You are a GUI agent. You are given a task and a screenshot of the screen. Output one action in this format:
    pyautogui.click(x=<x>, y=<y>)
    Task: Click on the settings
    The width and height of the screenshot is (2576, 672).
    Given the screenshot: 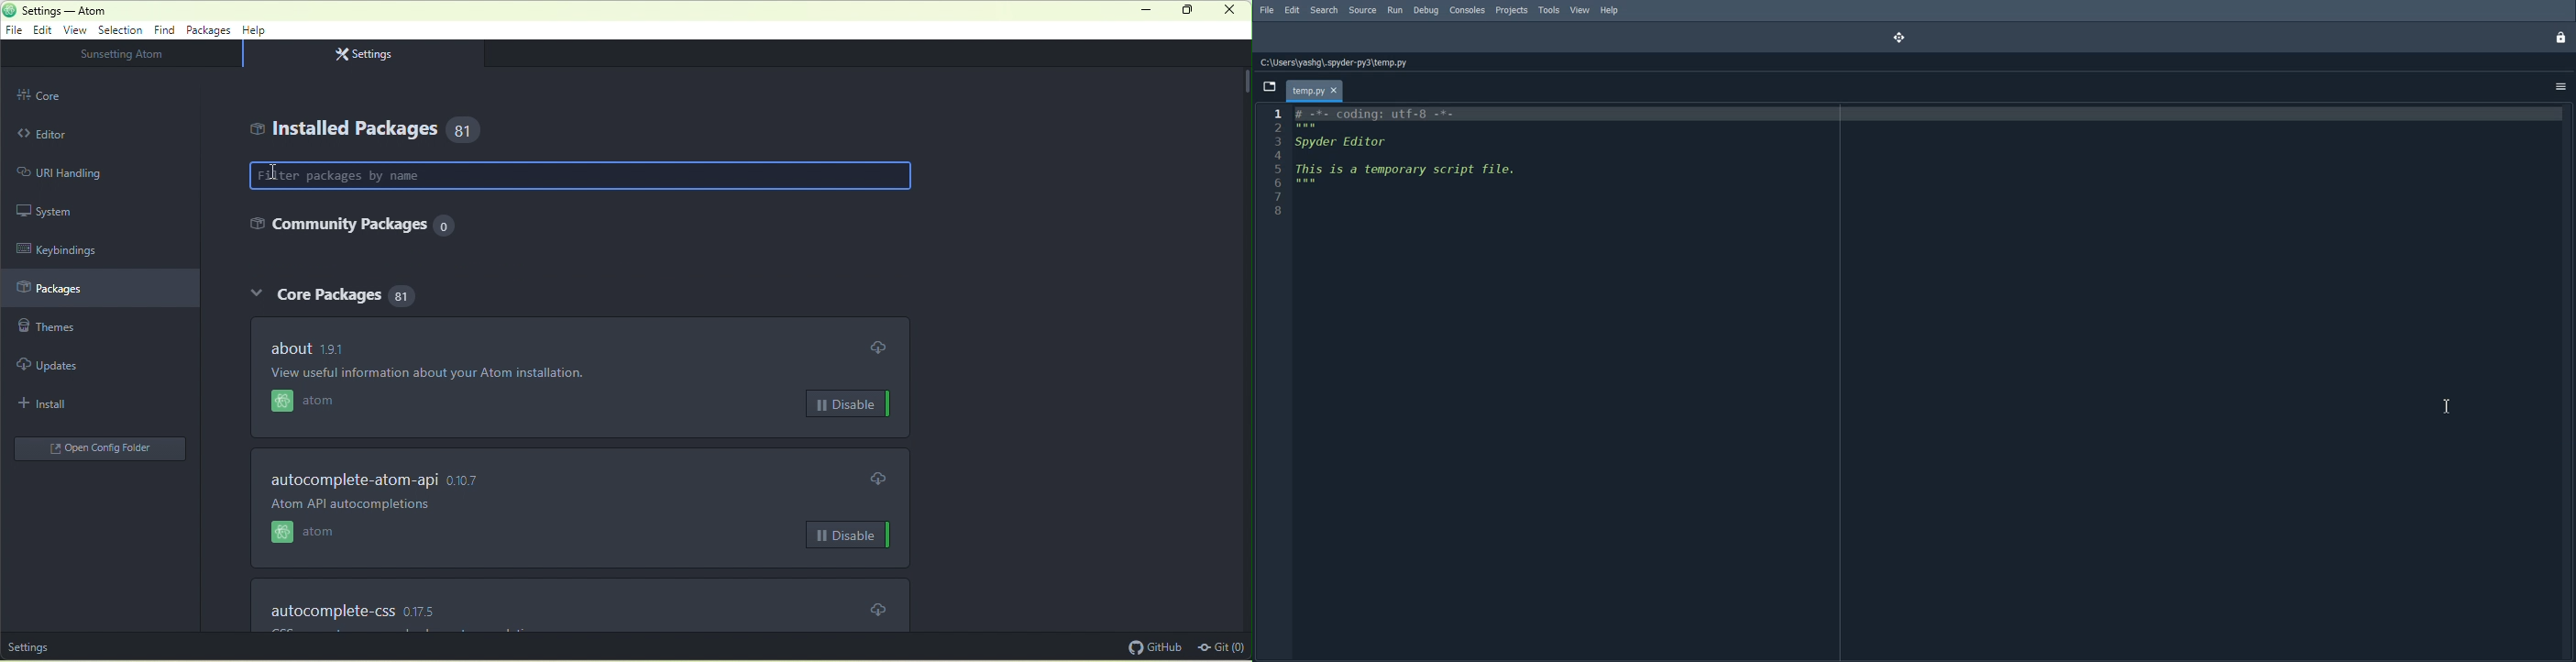 What is the action you would take?
    pyautogui.click(x=369, y=53)
    